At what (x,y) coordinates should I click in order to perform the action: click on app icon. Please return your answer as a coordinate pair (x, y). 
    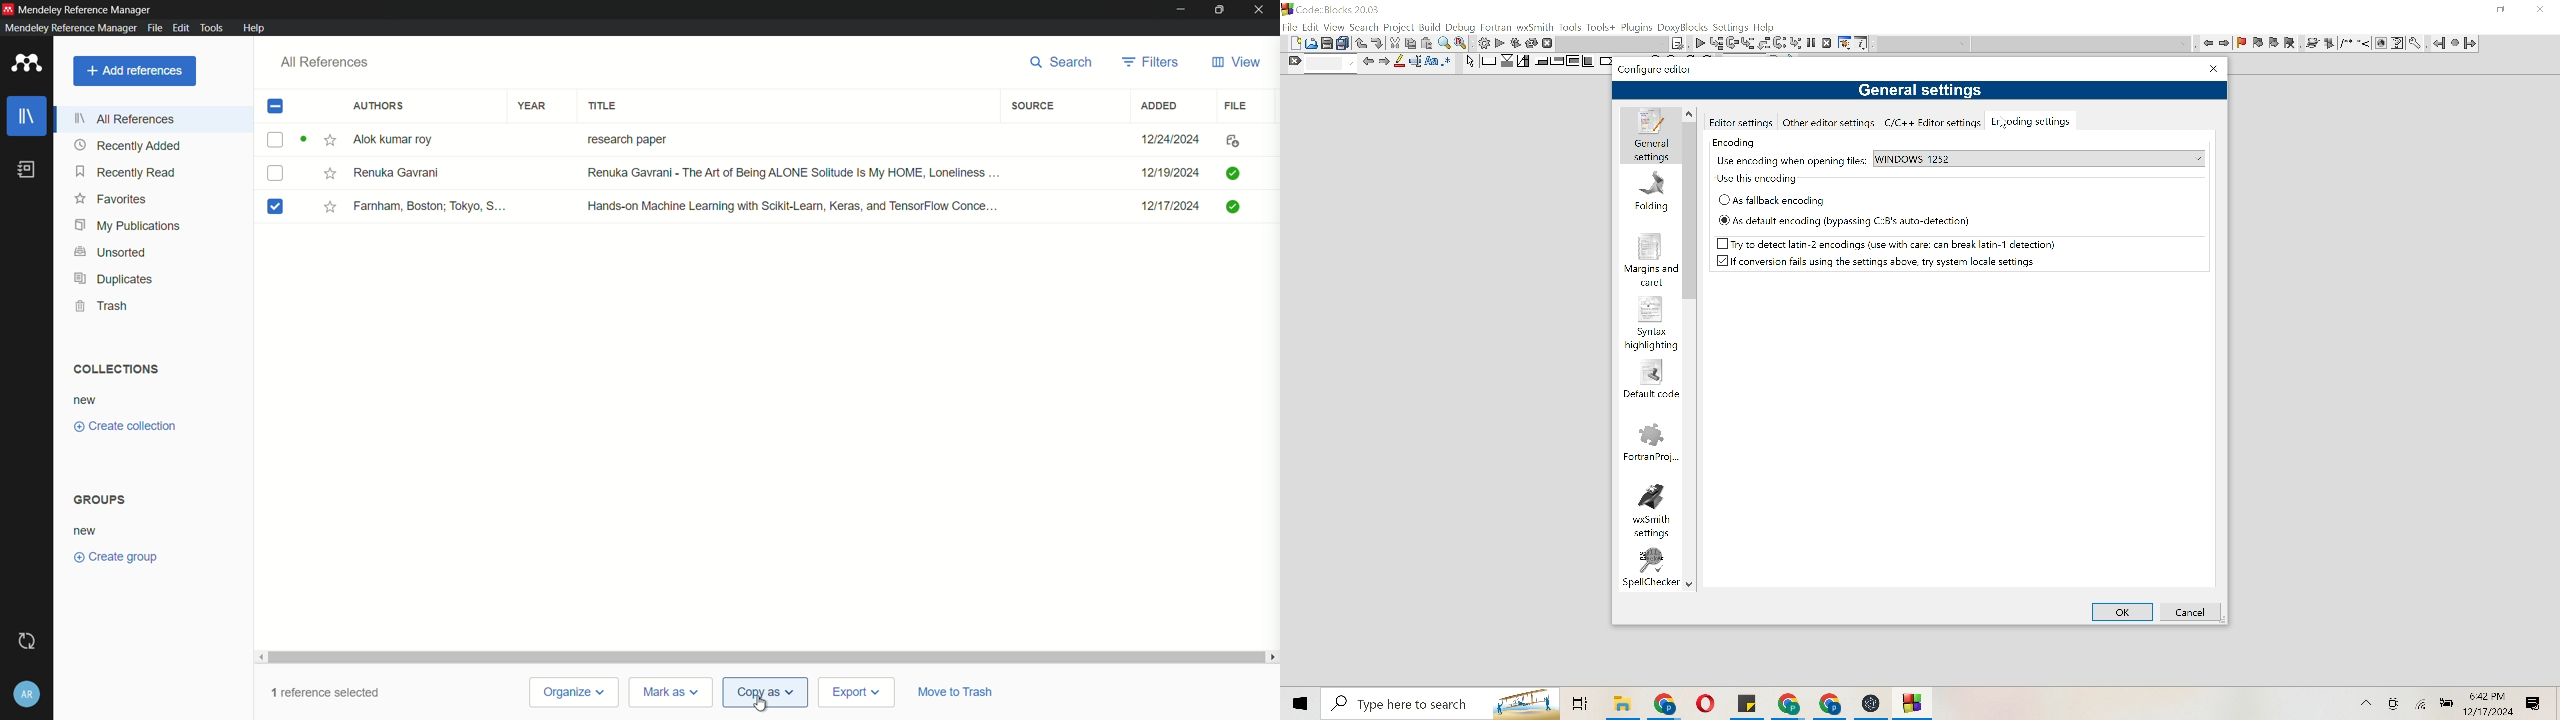
    Looking at the image, I should click on (8, 8).